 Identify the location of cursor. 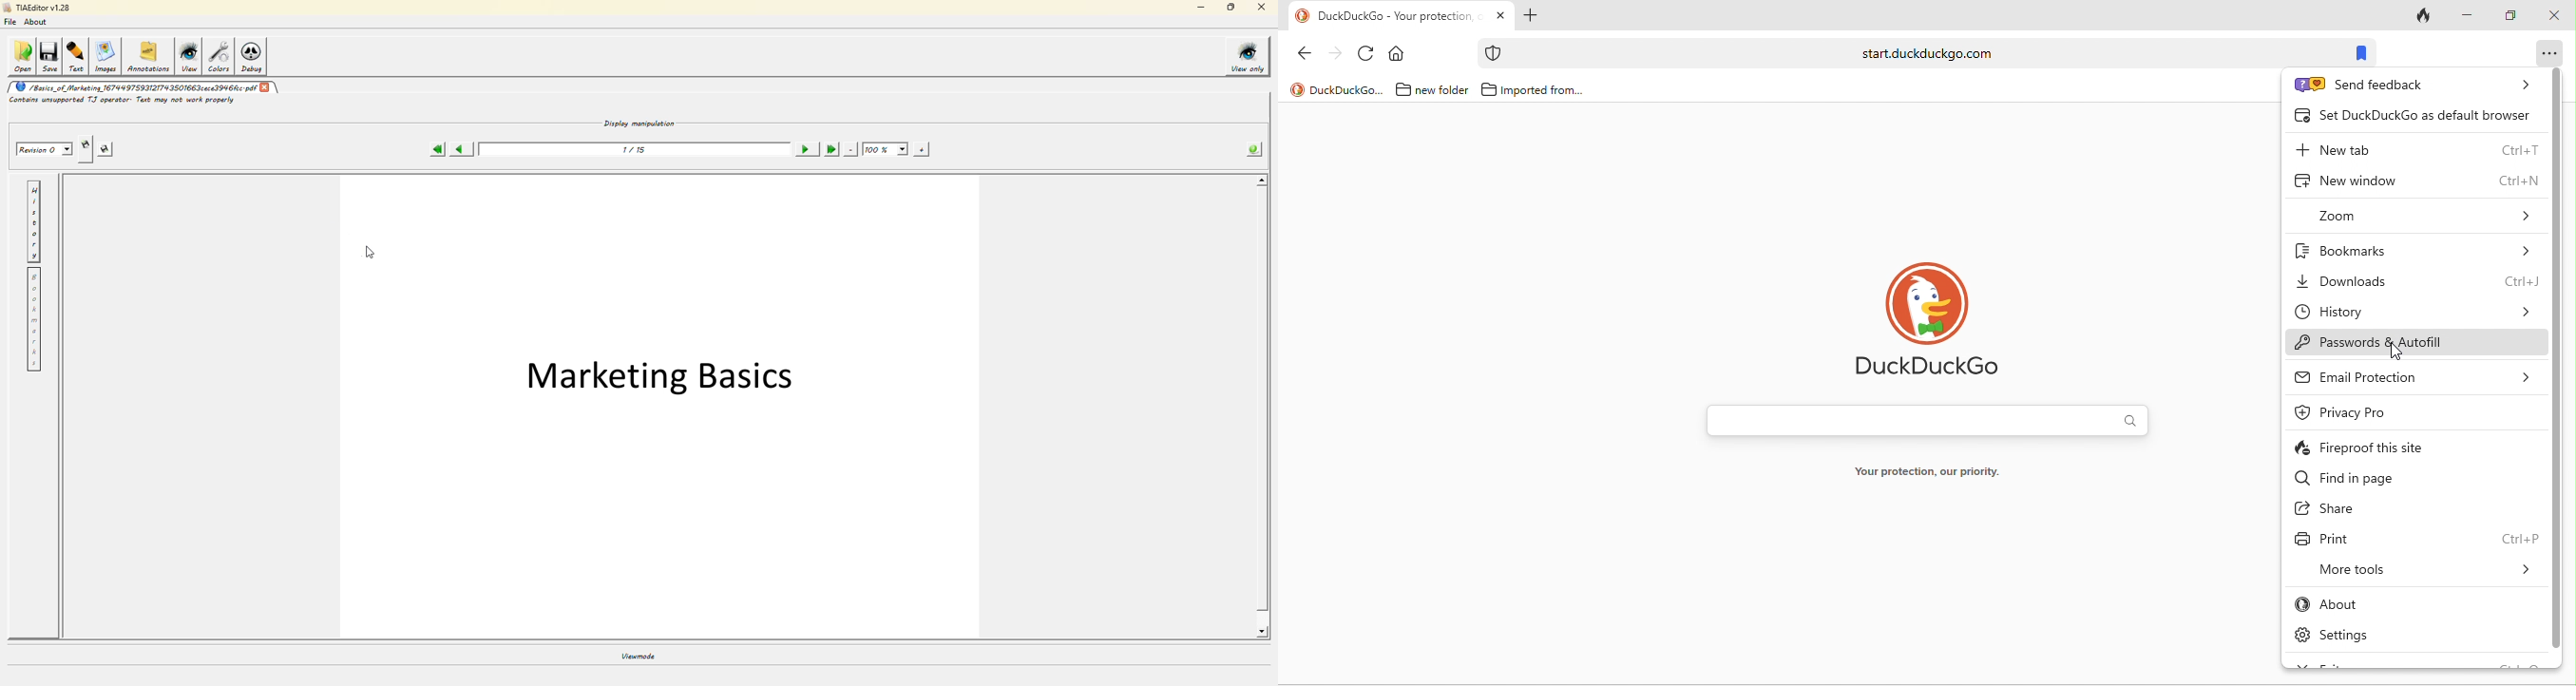
(2399, 350).